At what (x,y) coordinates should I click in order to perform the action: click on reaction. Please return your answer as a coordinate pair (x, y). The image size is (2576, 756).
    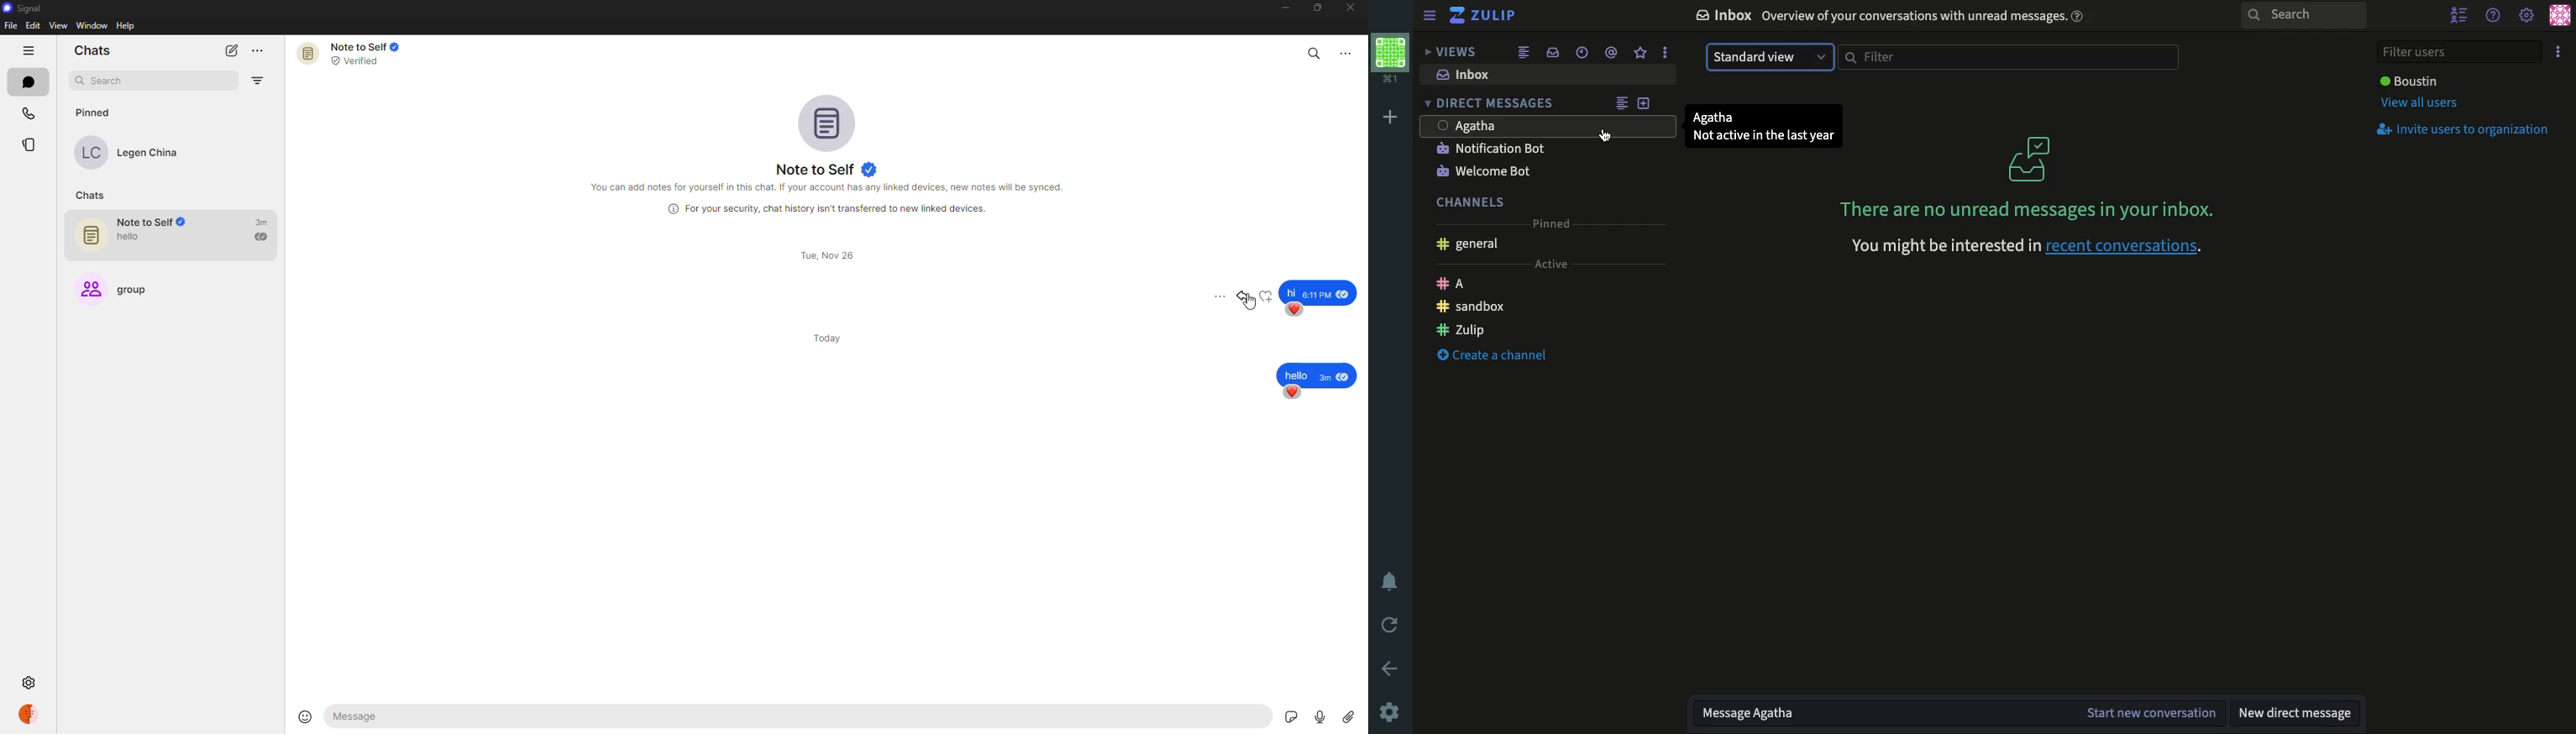
    Looking at the image, I should click on (1265, 296).